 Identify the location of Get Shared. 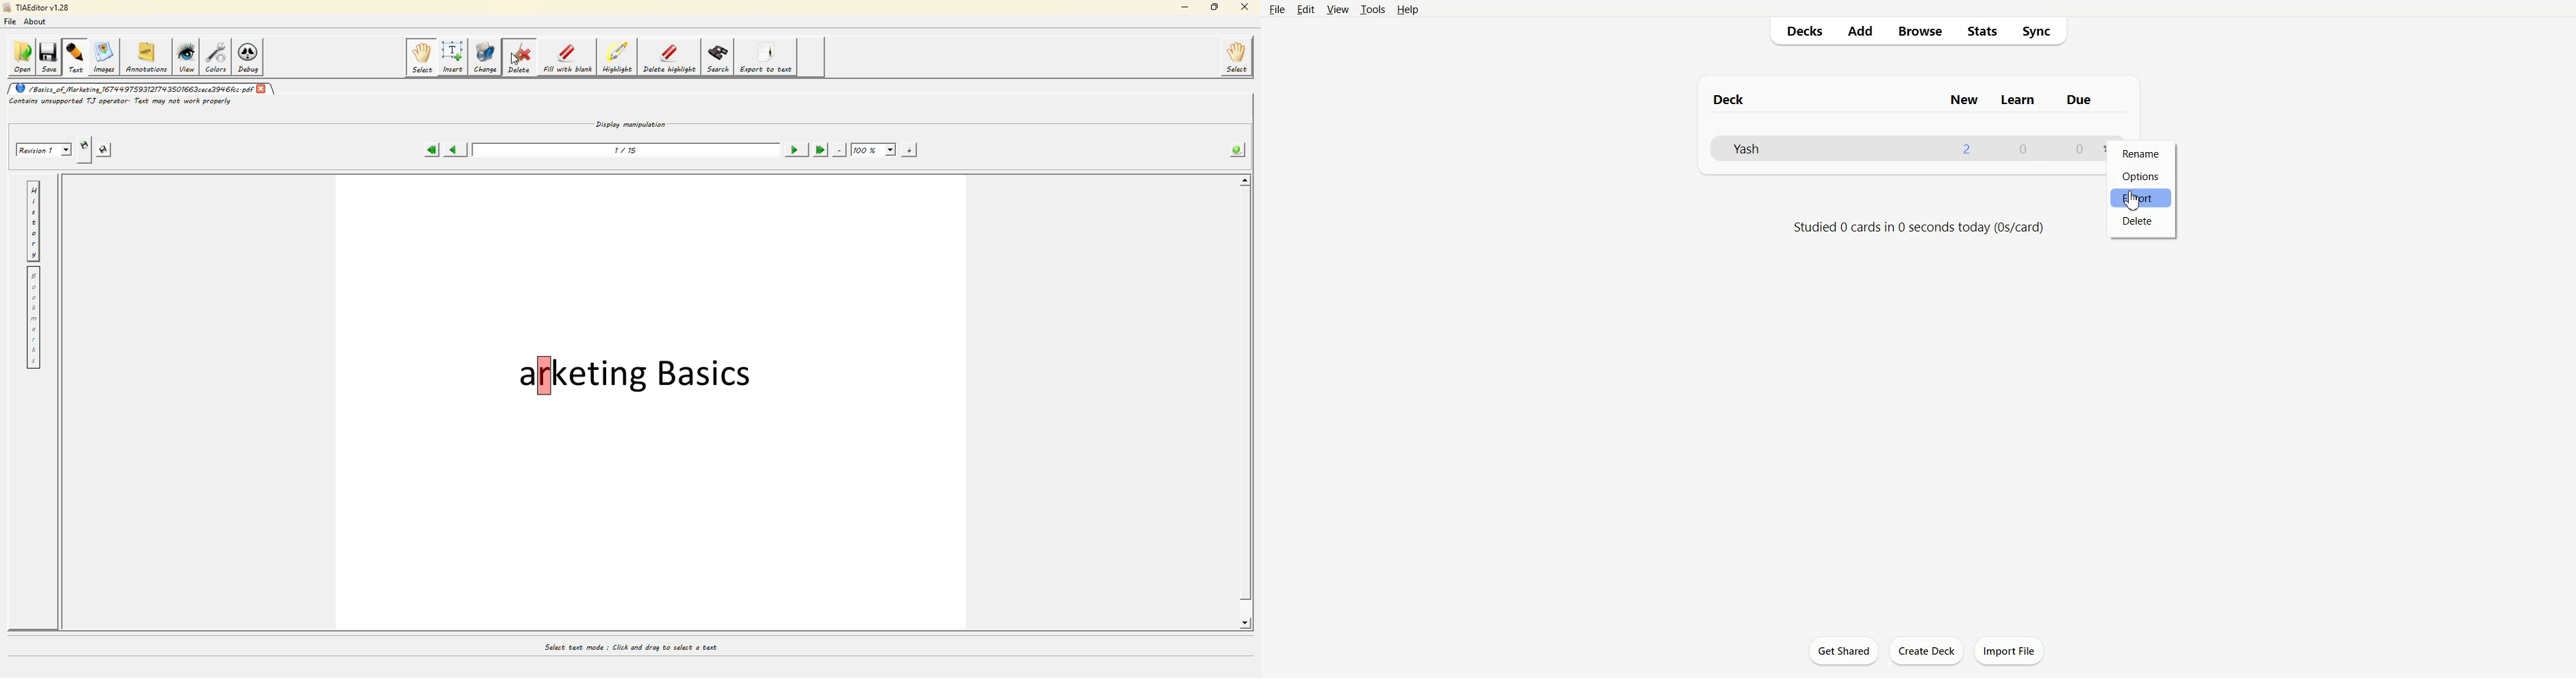
(1844, 651).